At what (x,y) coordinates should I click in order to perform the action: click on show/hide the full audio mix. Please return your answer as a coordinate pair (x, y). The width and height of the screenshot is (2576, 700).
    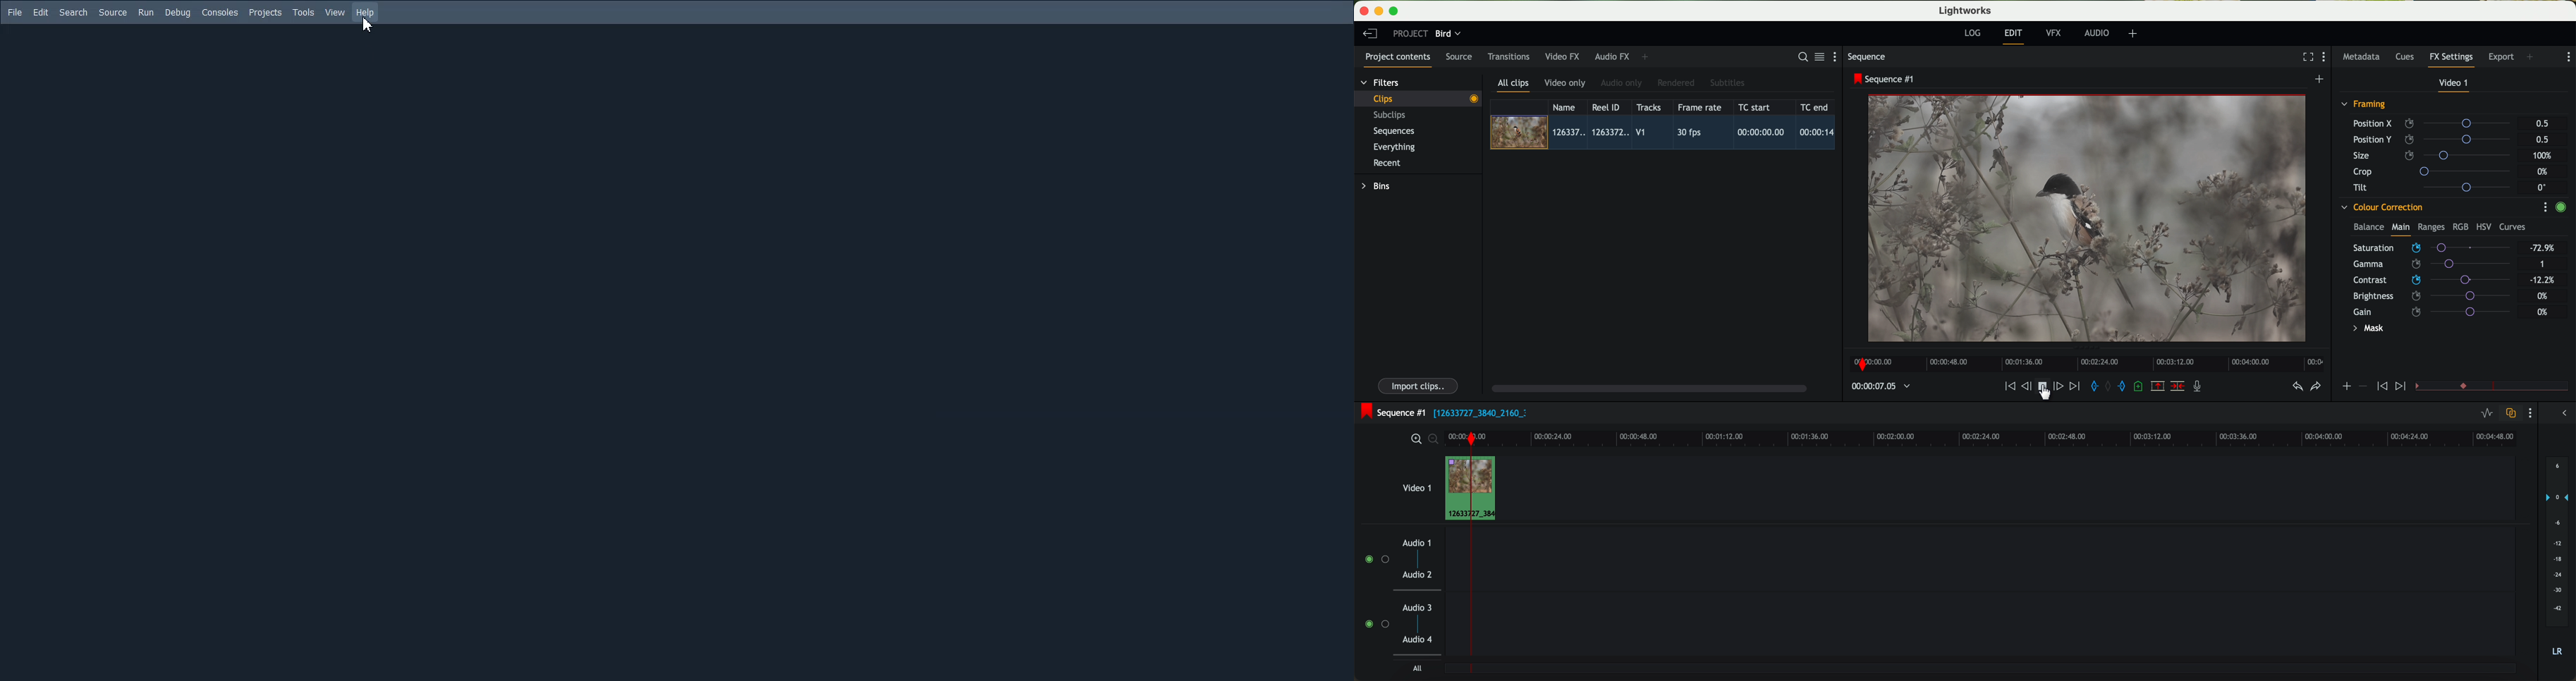
    Looking at the image, I should click on (2562, 413).